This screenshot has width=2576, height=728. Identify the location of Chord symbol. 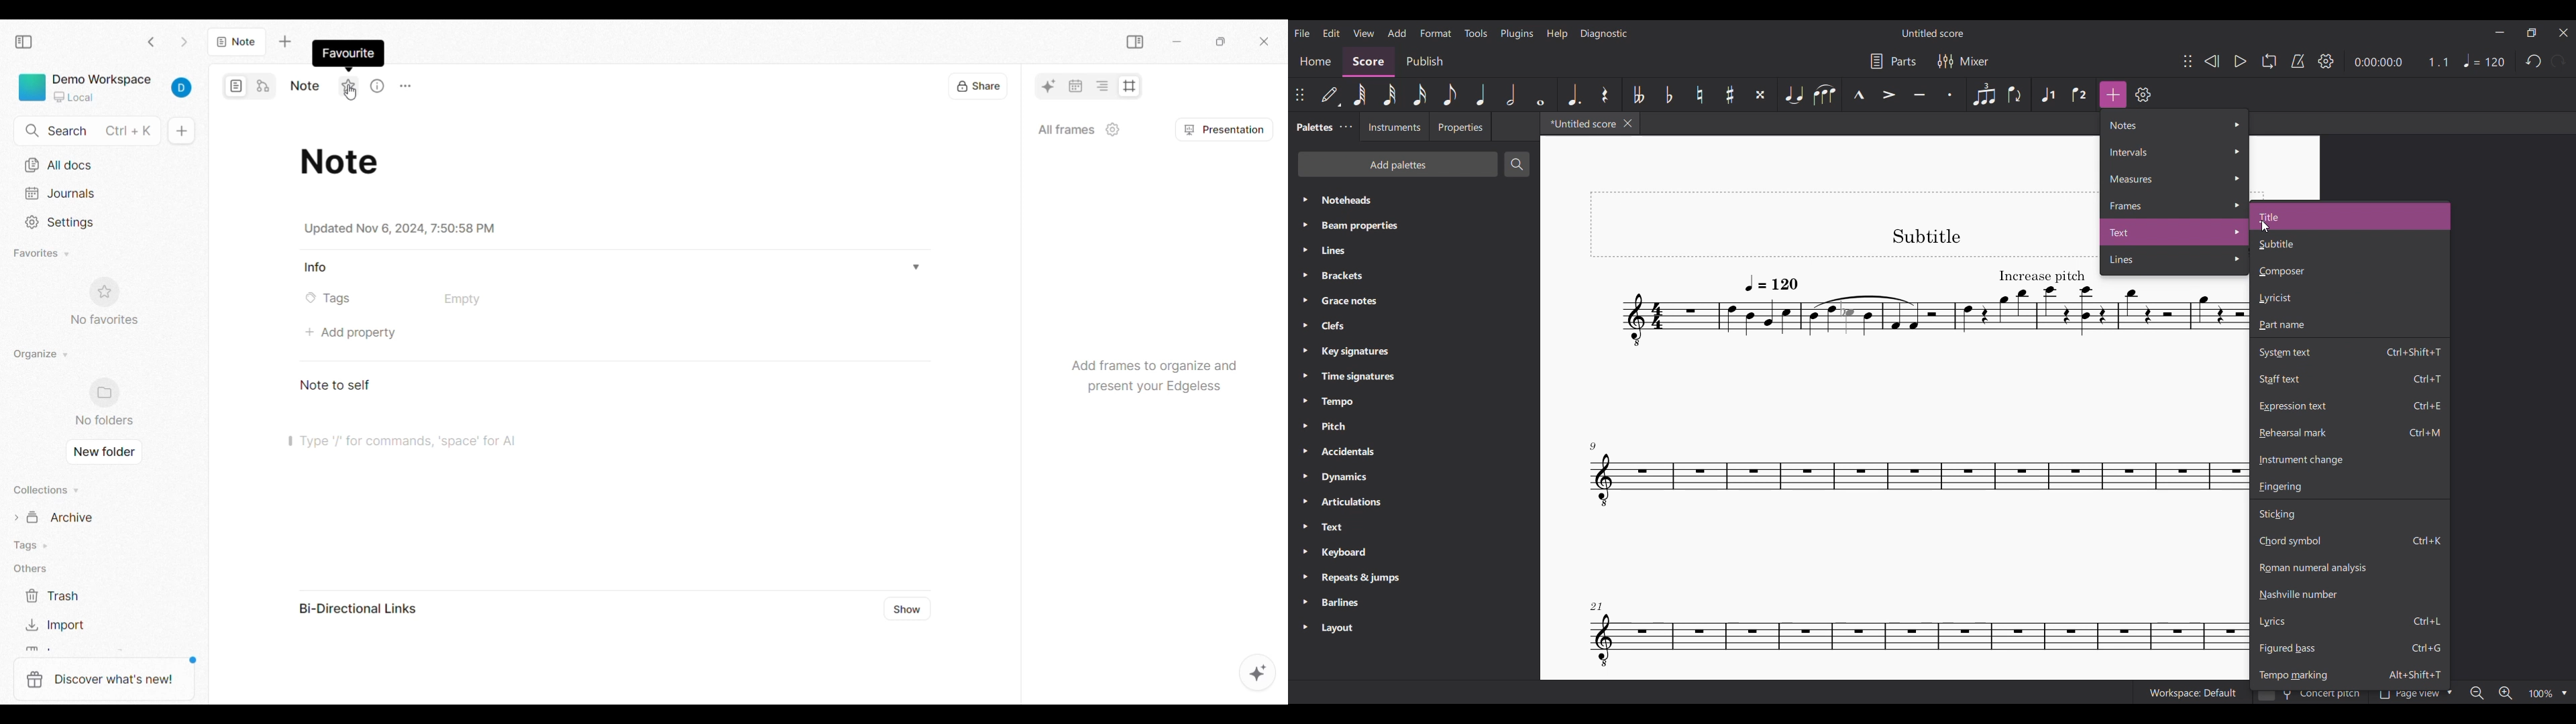
(2350, 540).